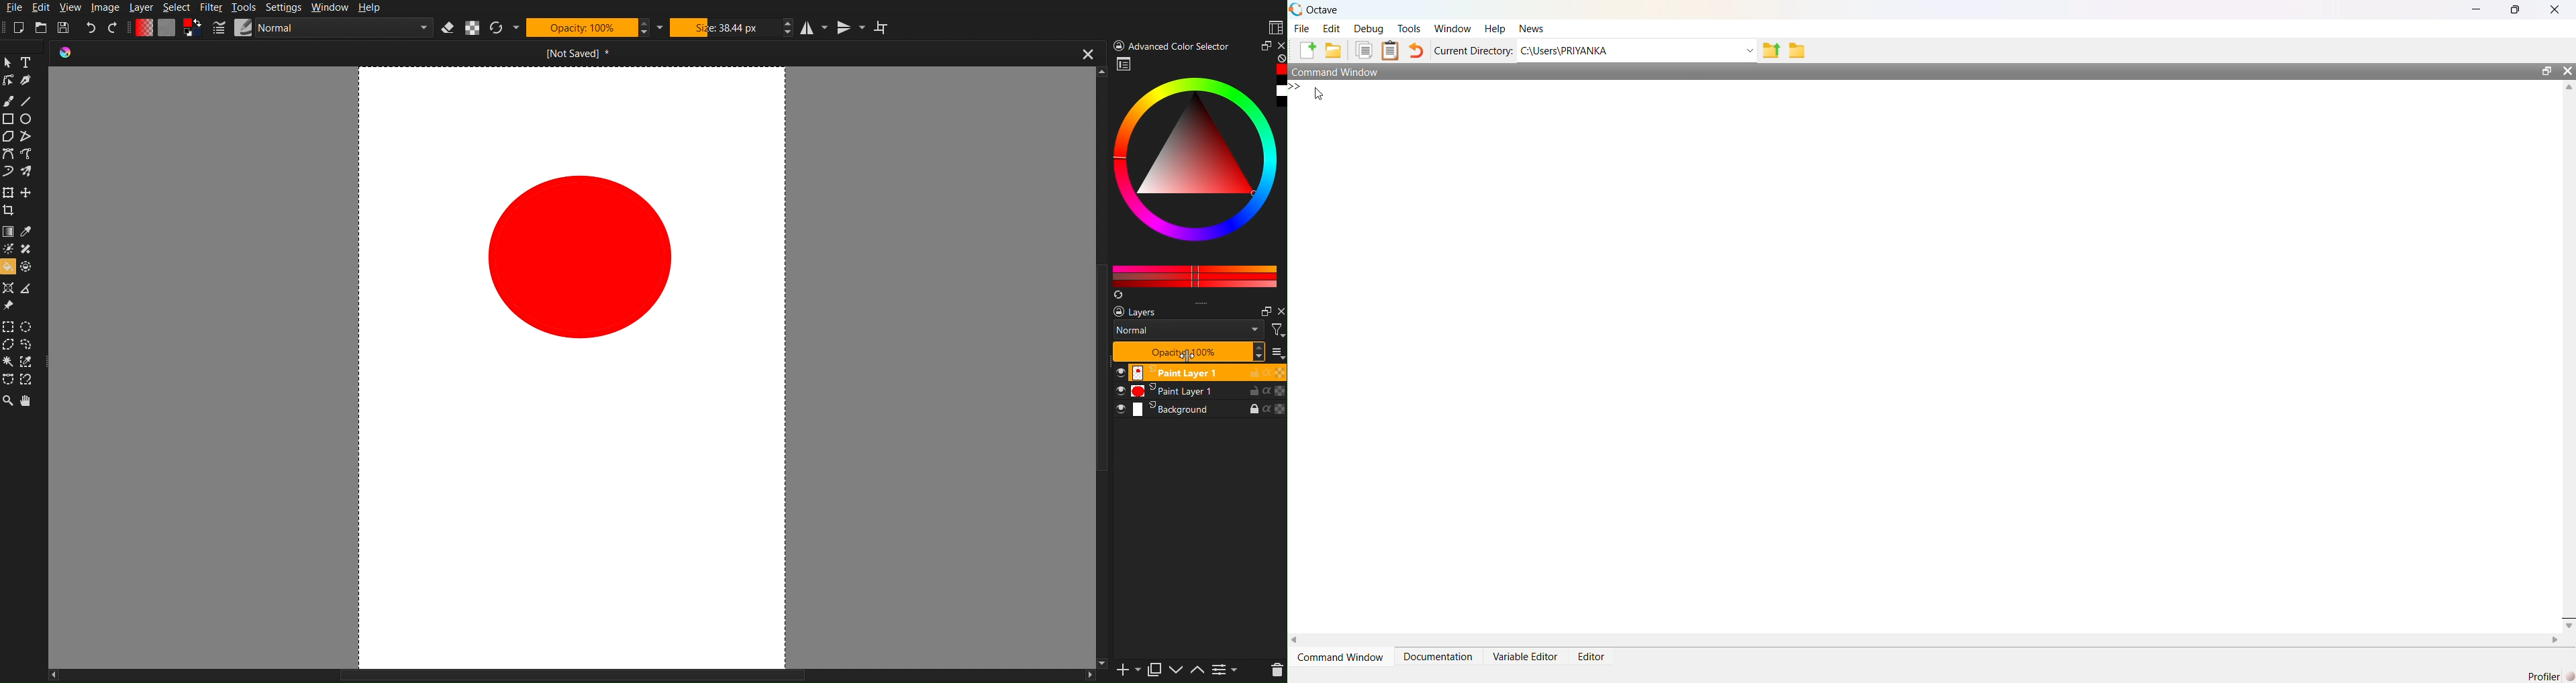 This screenshot has height=700, width=2576. Describe the element at coordinates (8, 380) in the screenshot. I see `Bezier Curve` at that location.